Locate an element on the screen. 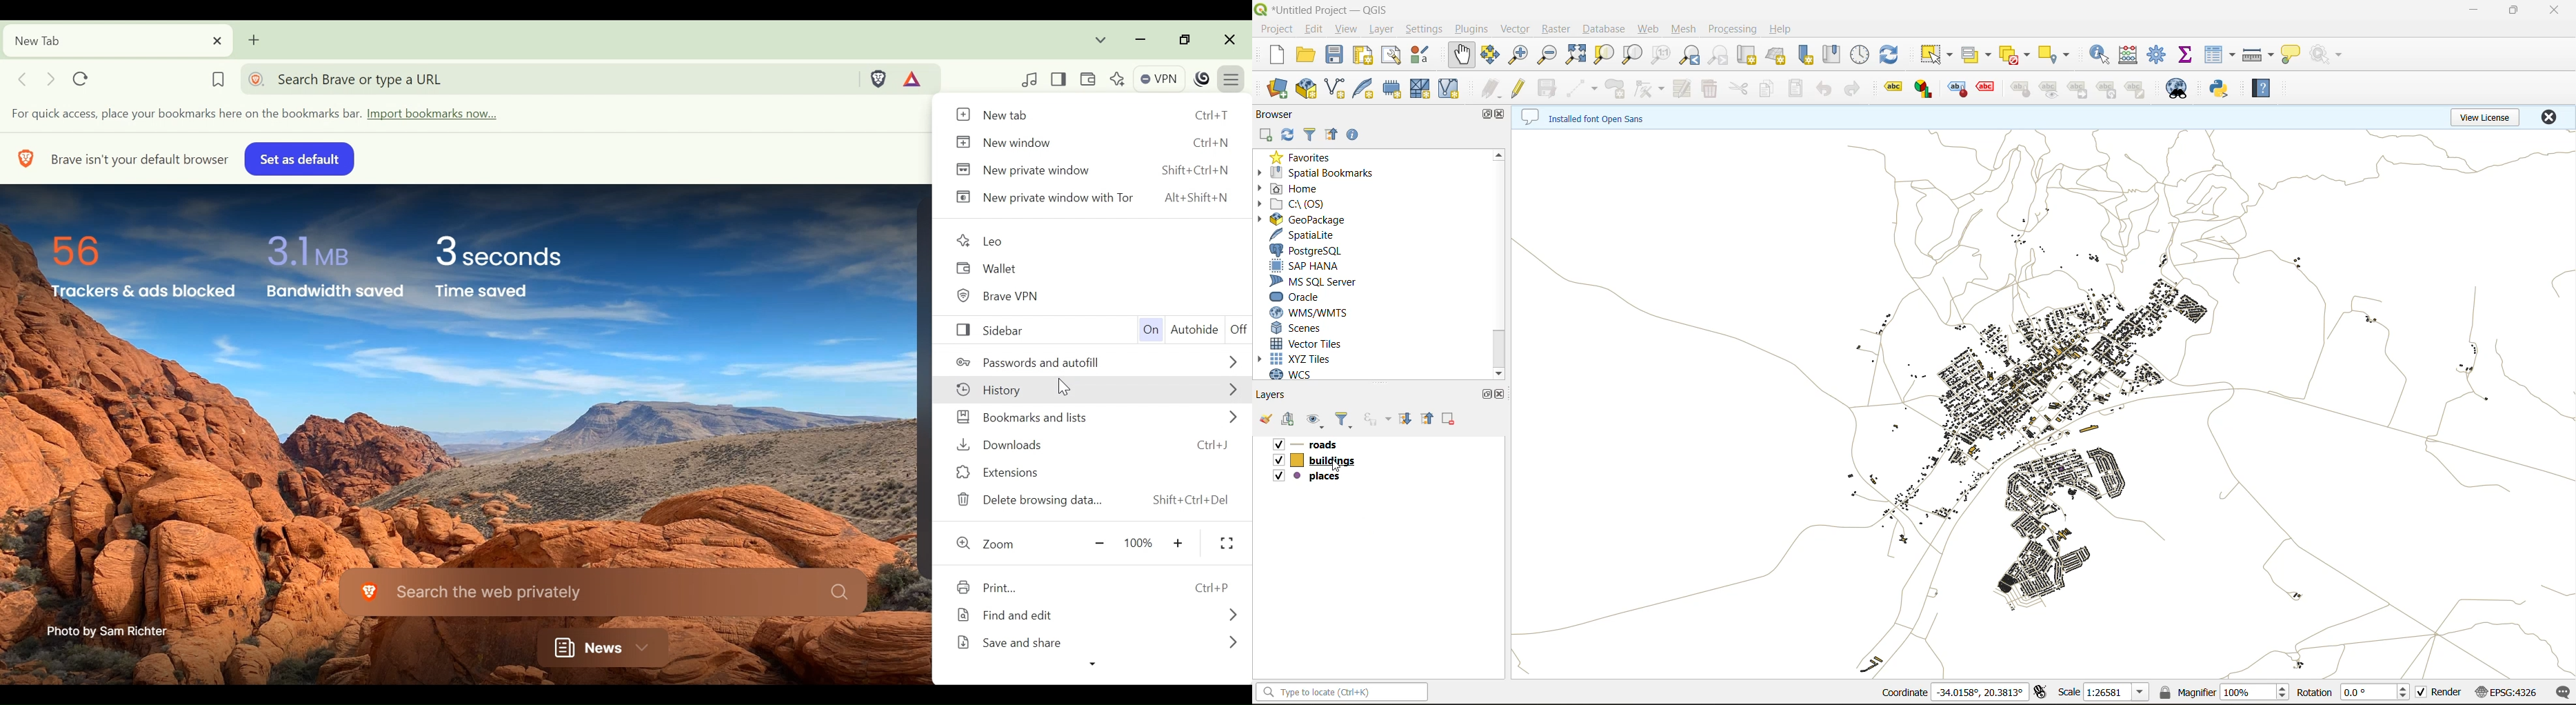 This screenshot has width=2576, height=728. coordinates is located at coordinates (1955, 691).